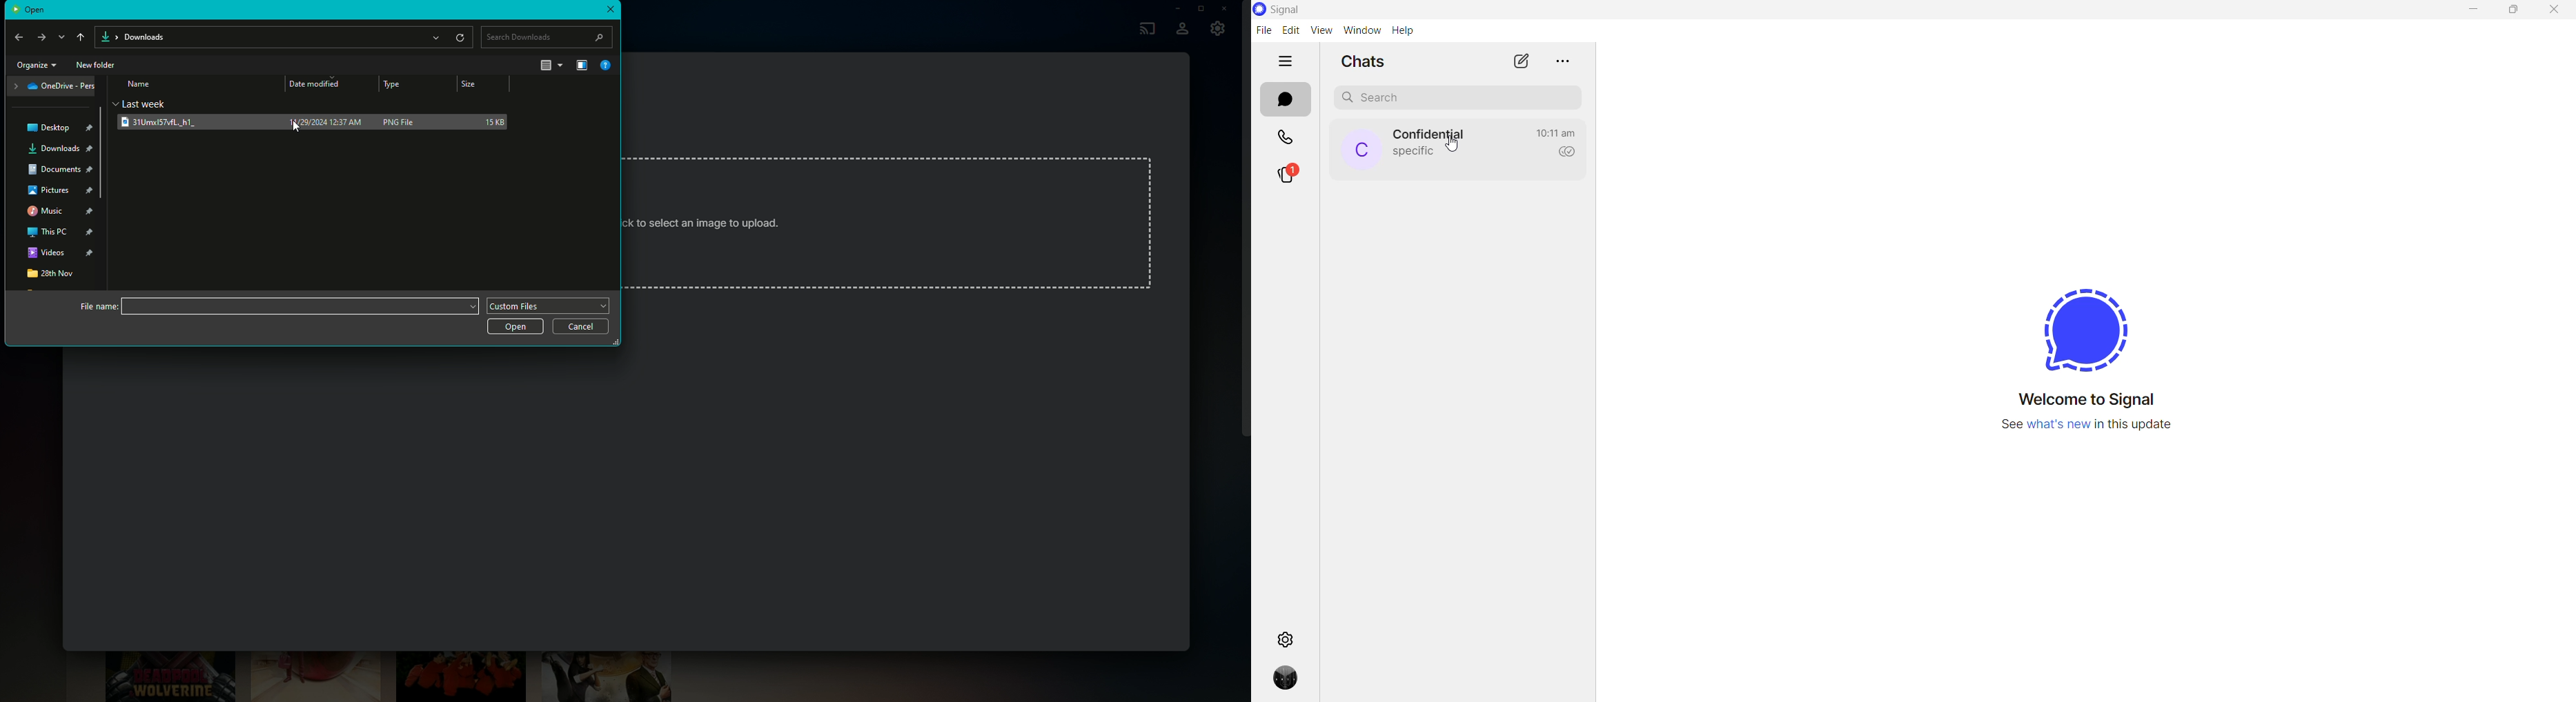 The height and width of the screenshot is (728, 2576). Describe the element at coordinates (139, 84) in the screenshot. I see `Name` at that location.